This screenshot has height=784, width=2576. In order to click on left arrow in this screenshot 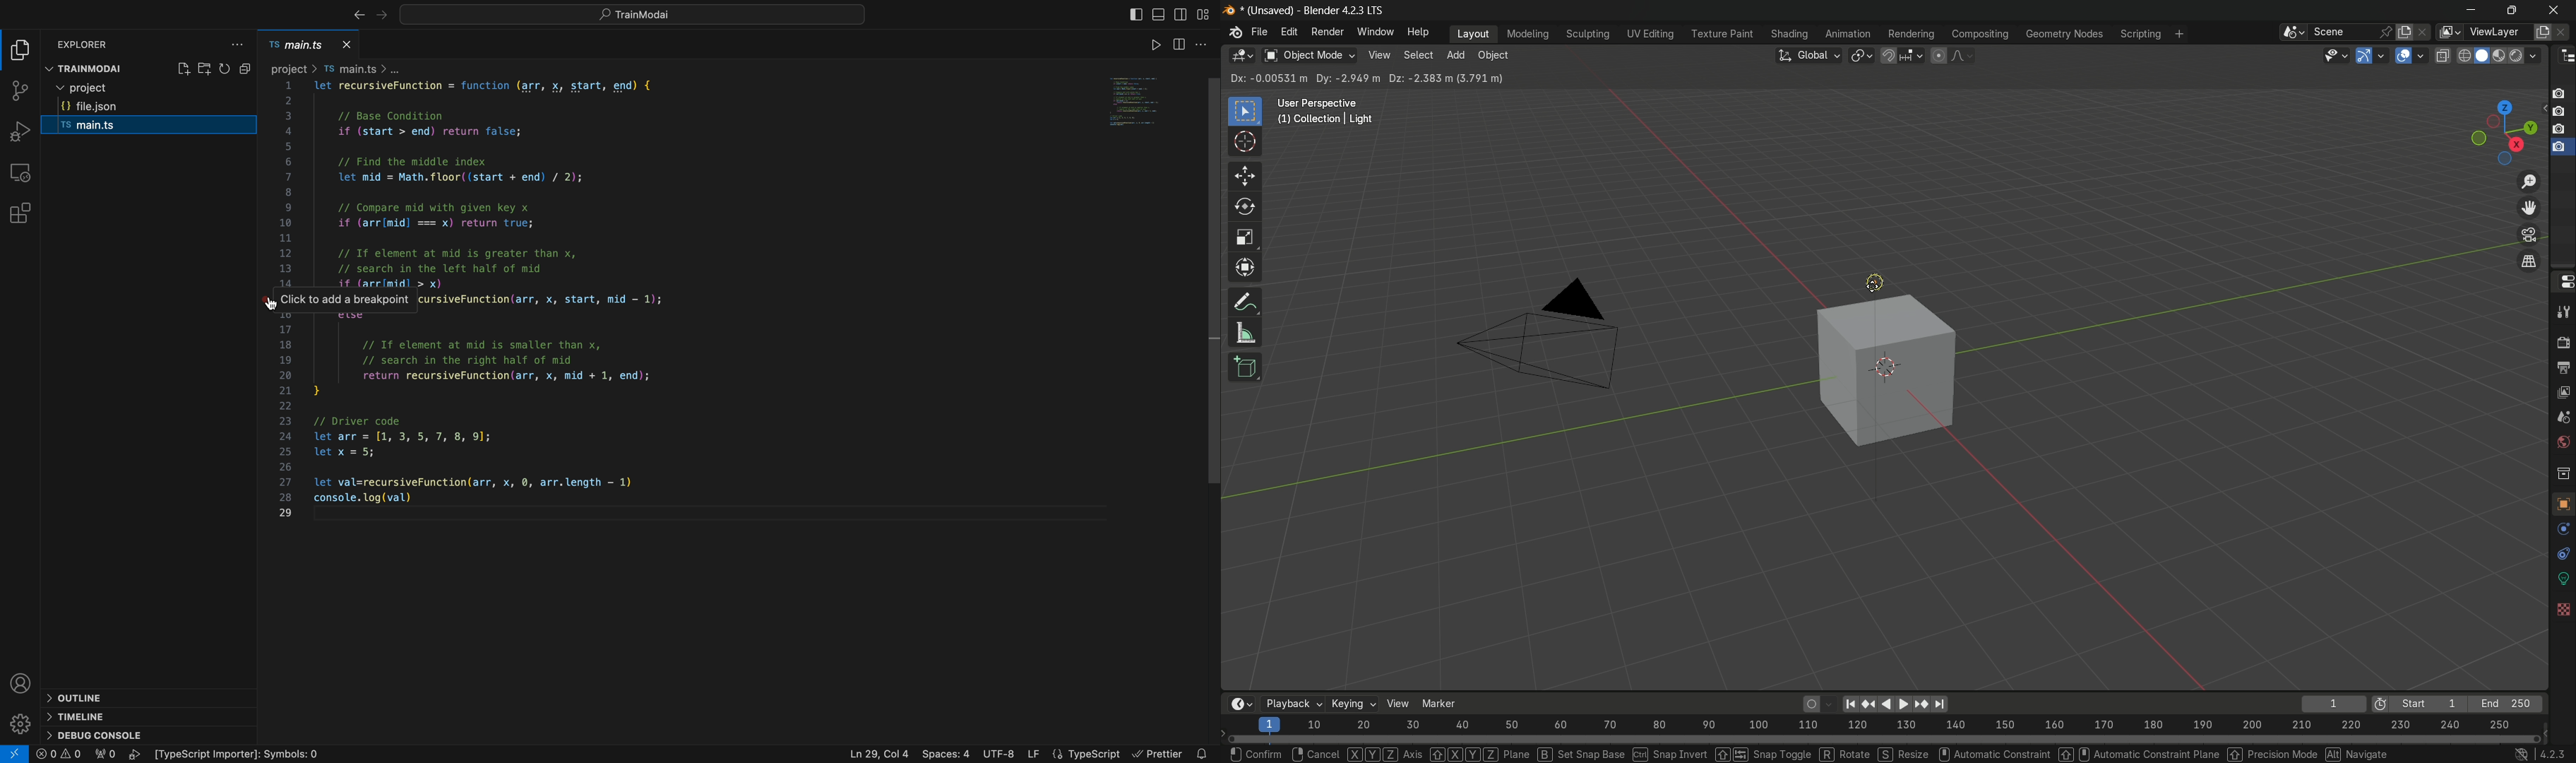, I will do `click(383, 16)`.